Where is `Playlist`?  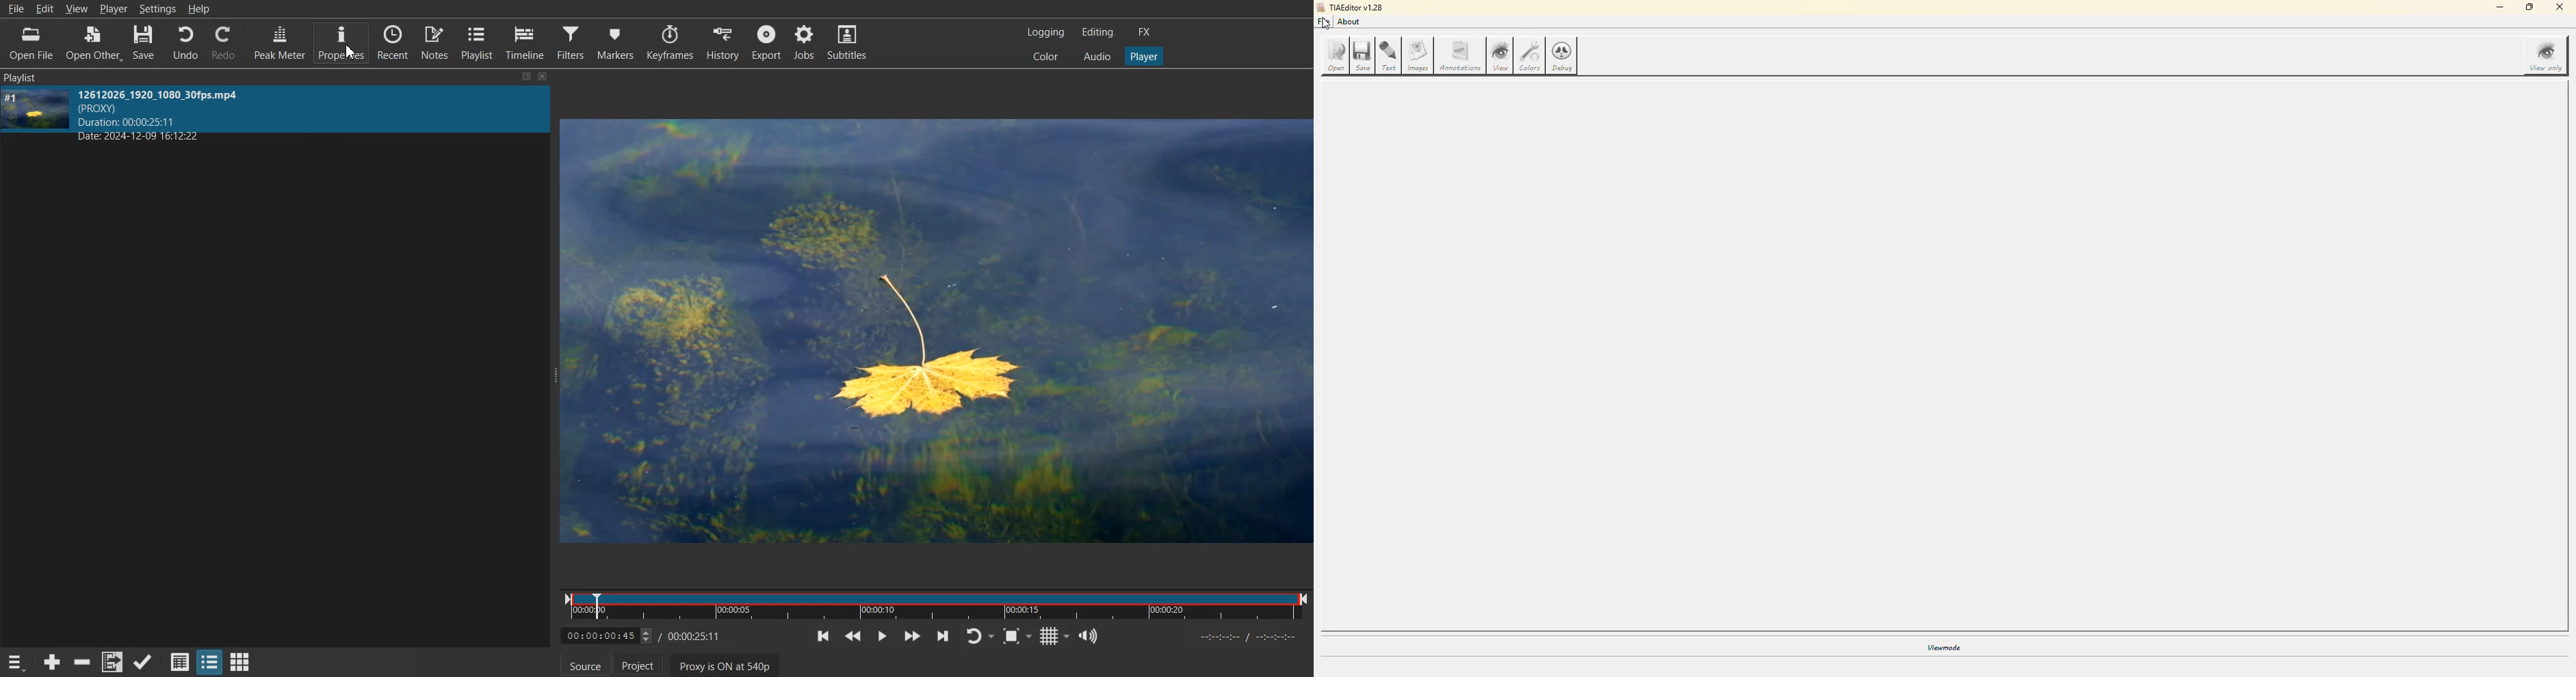 Playlist is located at coordinates (478, 42).